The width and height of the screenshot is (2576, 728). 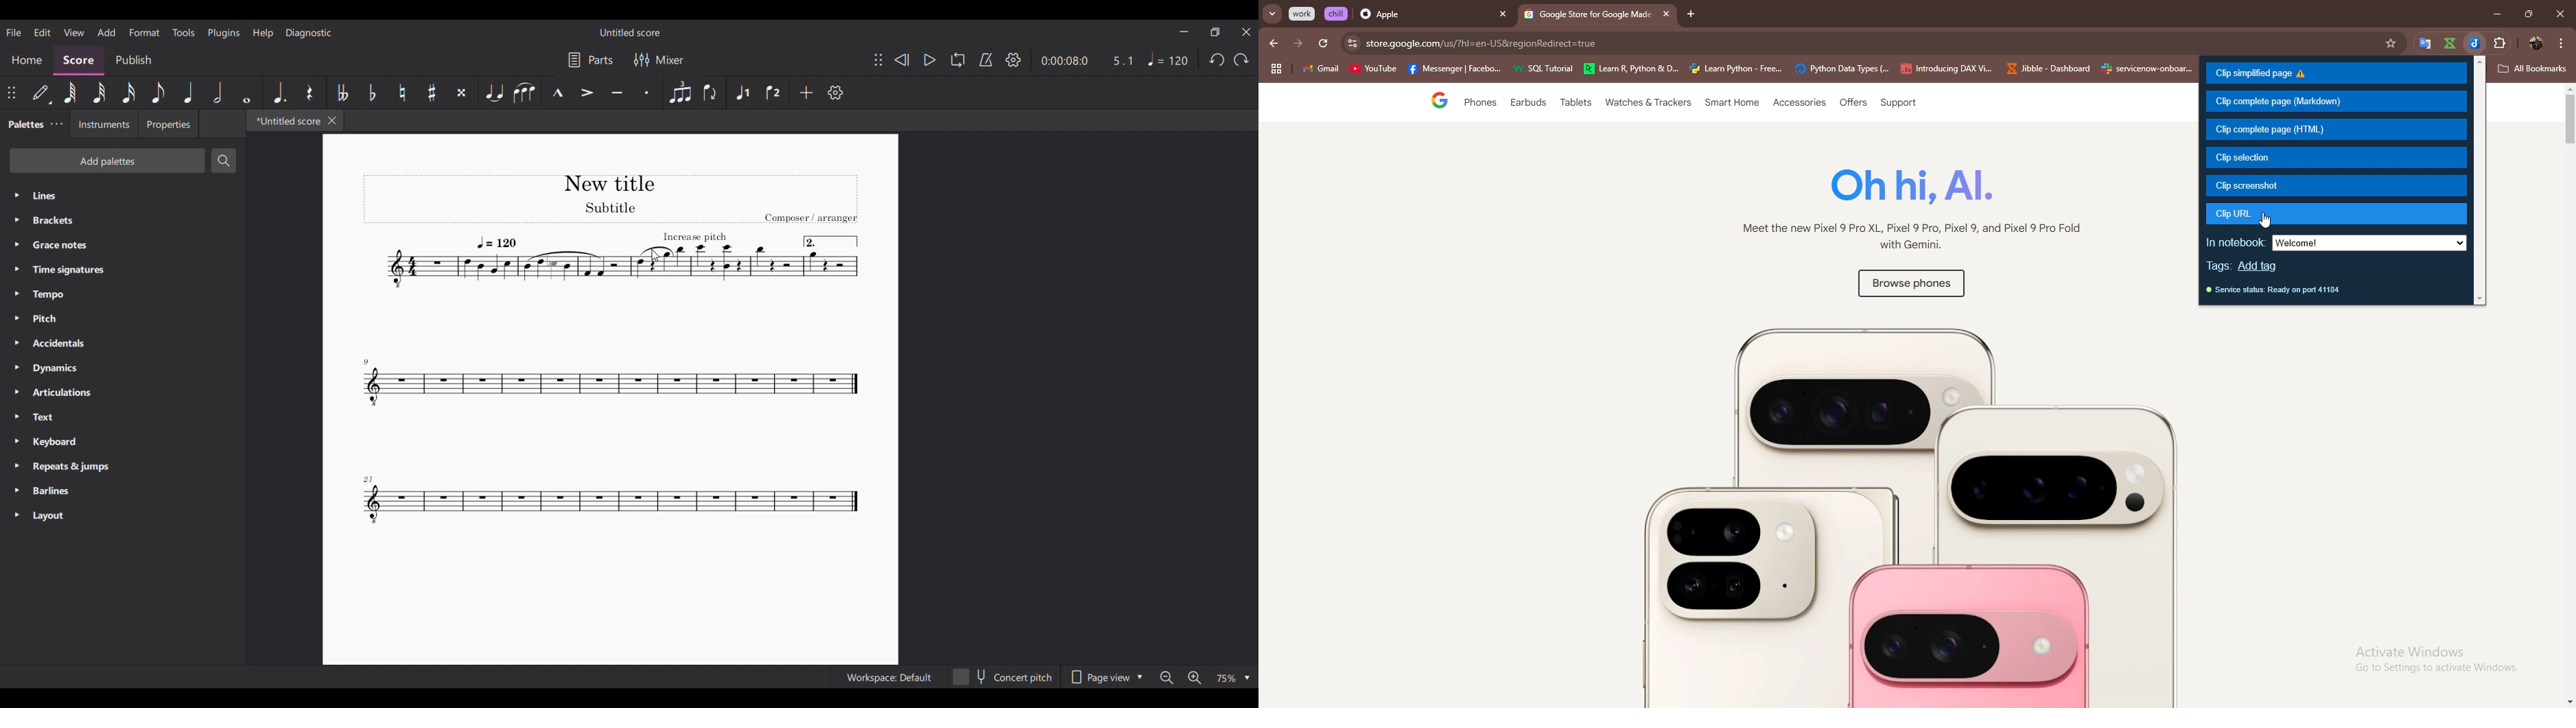 I want to click on Add menu, so click(x=107, y=33).